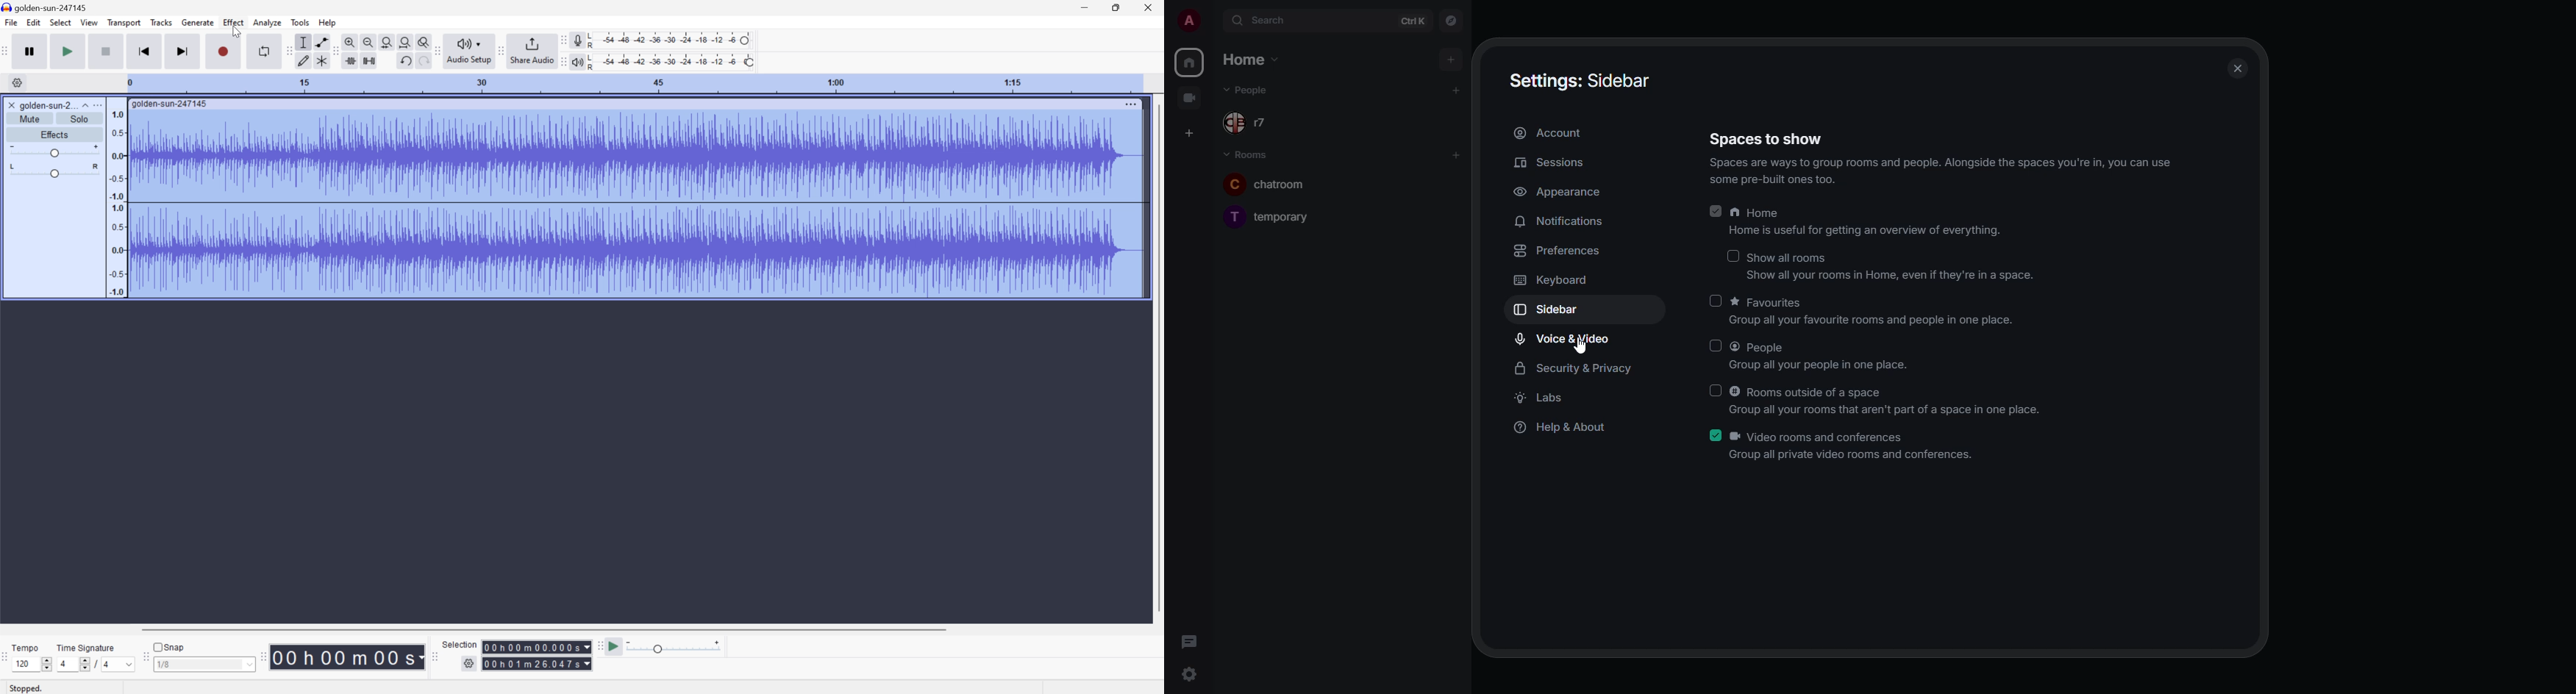 The width and height of the screenshot is (2576, 700). Describe the element at coordinates (170, 646) in the screenshot. I see `Snap` at that location.